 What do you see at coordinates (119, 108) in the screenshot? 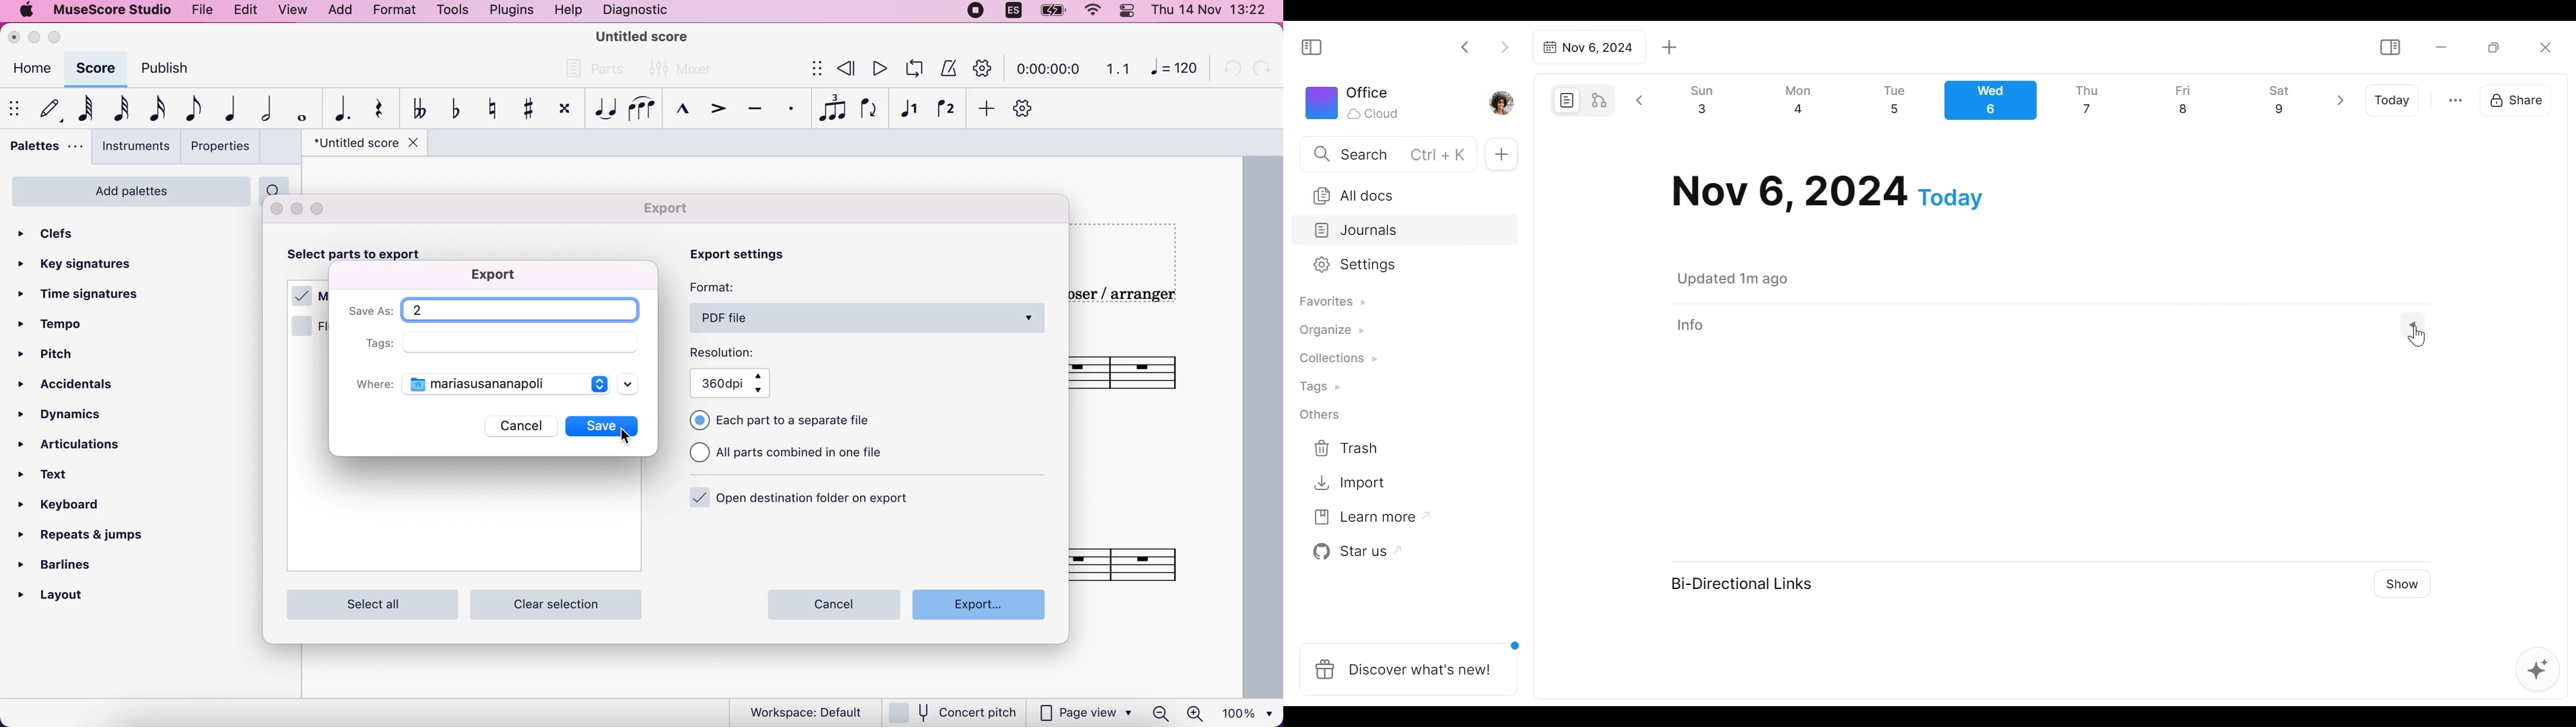
I see `32nd note` at bounding box center [119, 108].